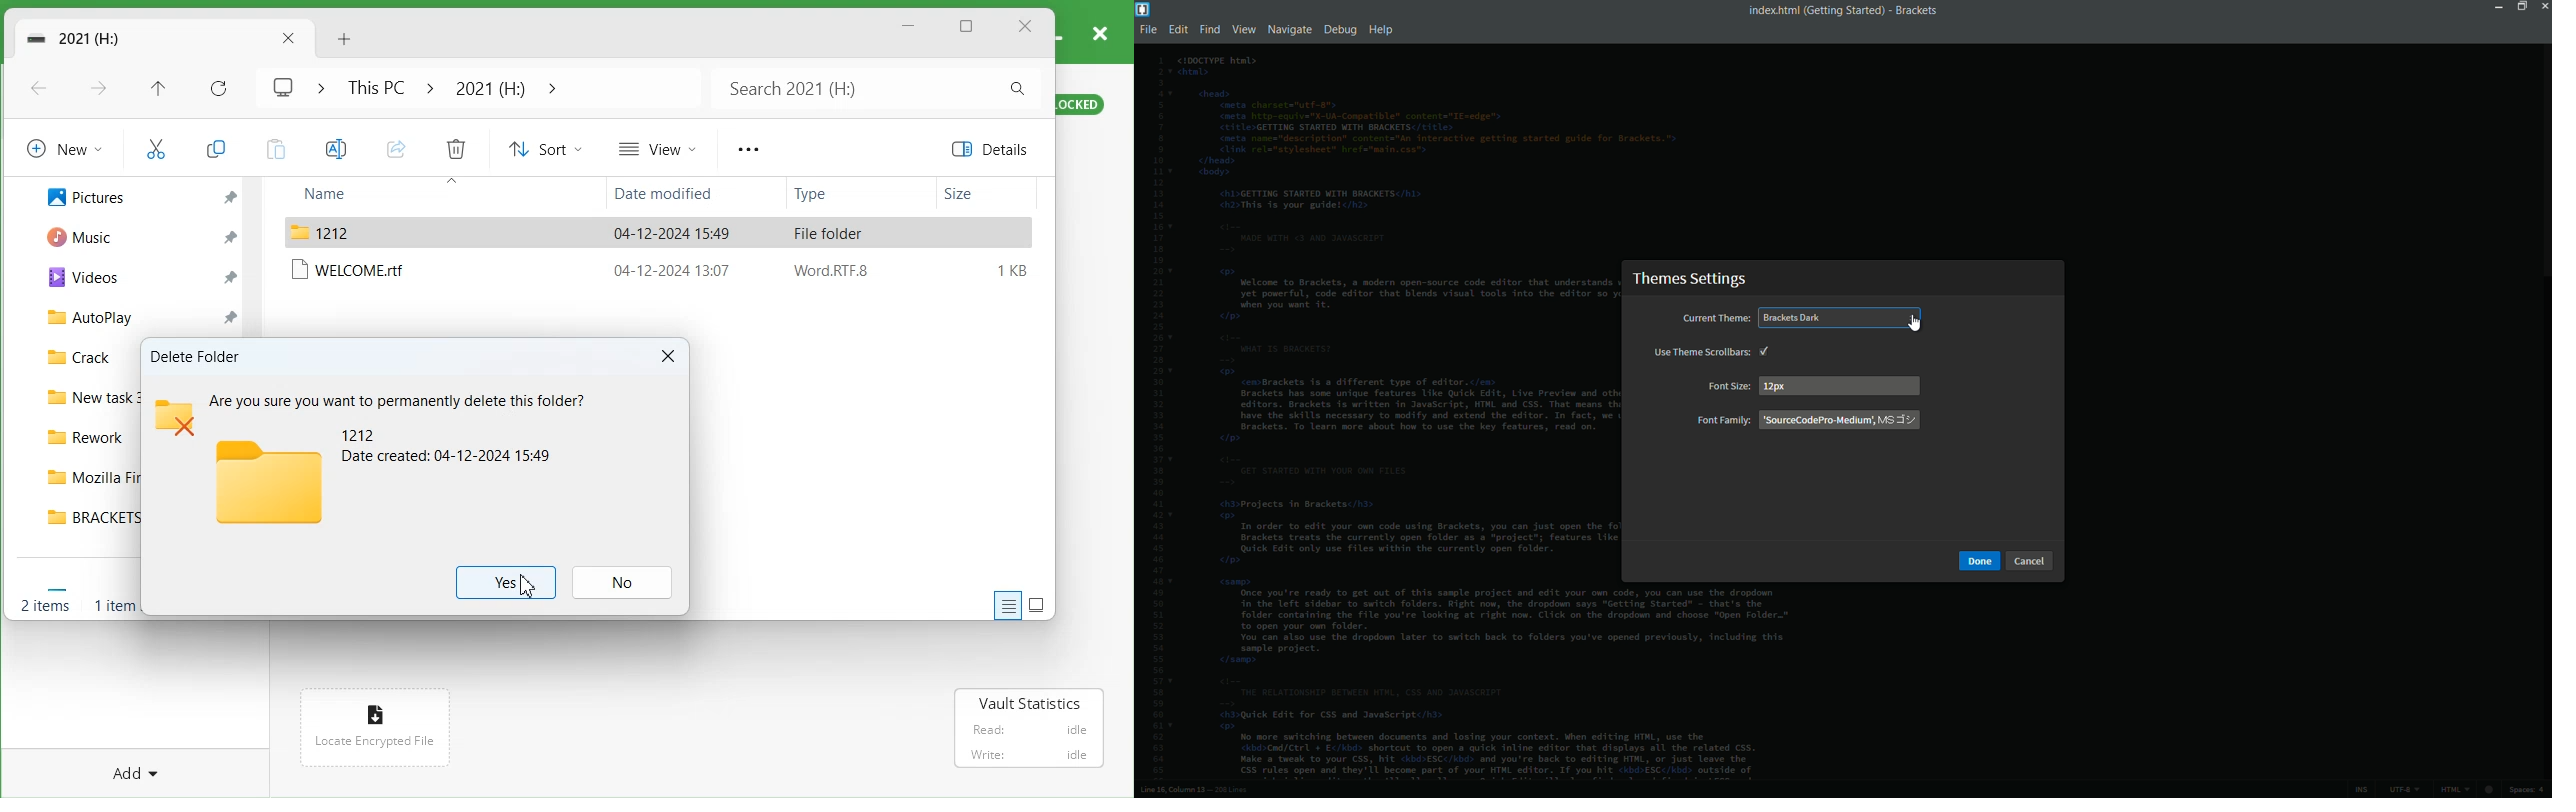 This screenshot has width=2576, height=812. Describe the element at coordinates (1174, 791) in the screenshot. I see `cursor position` at that location.